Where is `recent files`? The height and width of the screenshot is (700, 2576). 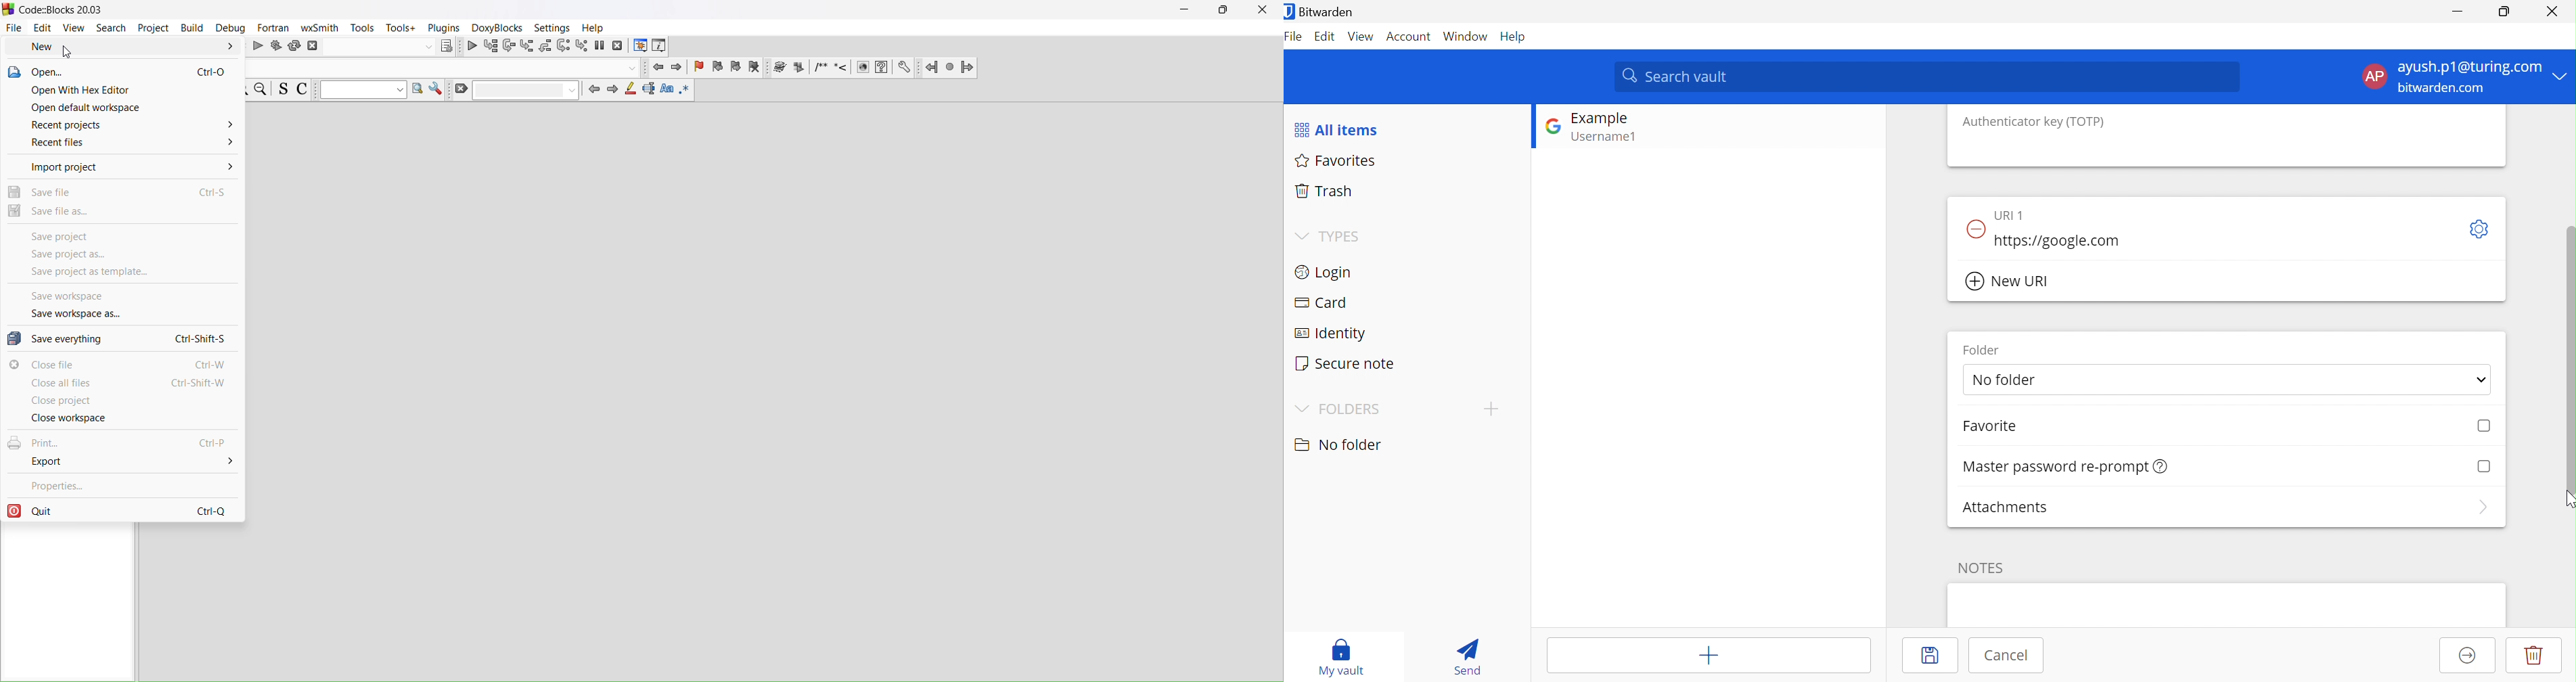 recent files is located at coordinates (123, 142).